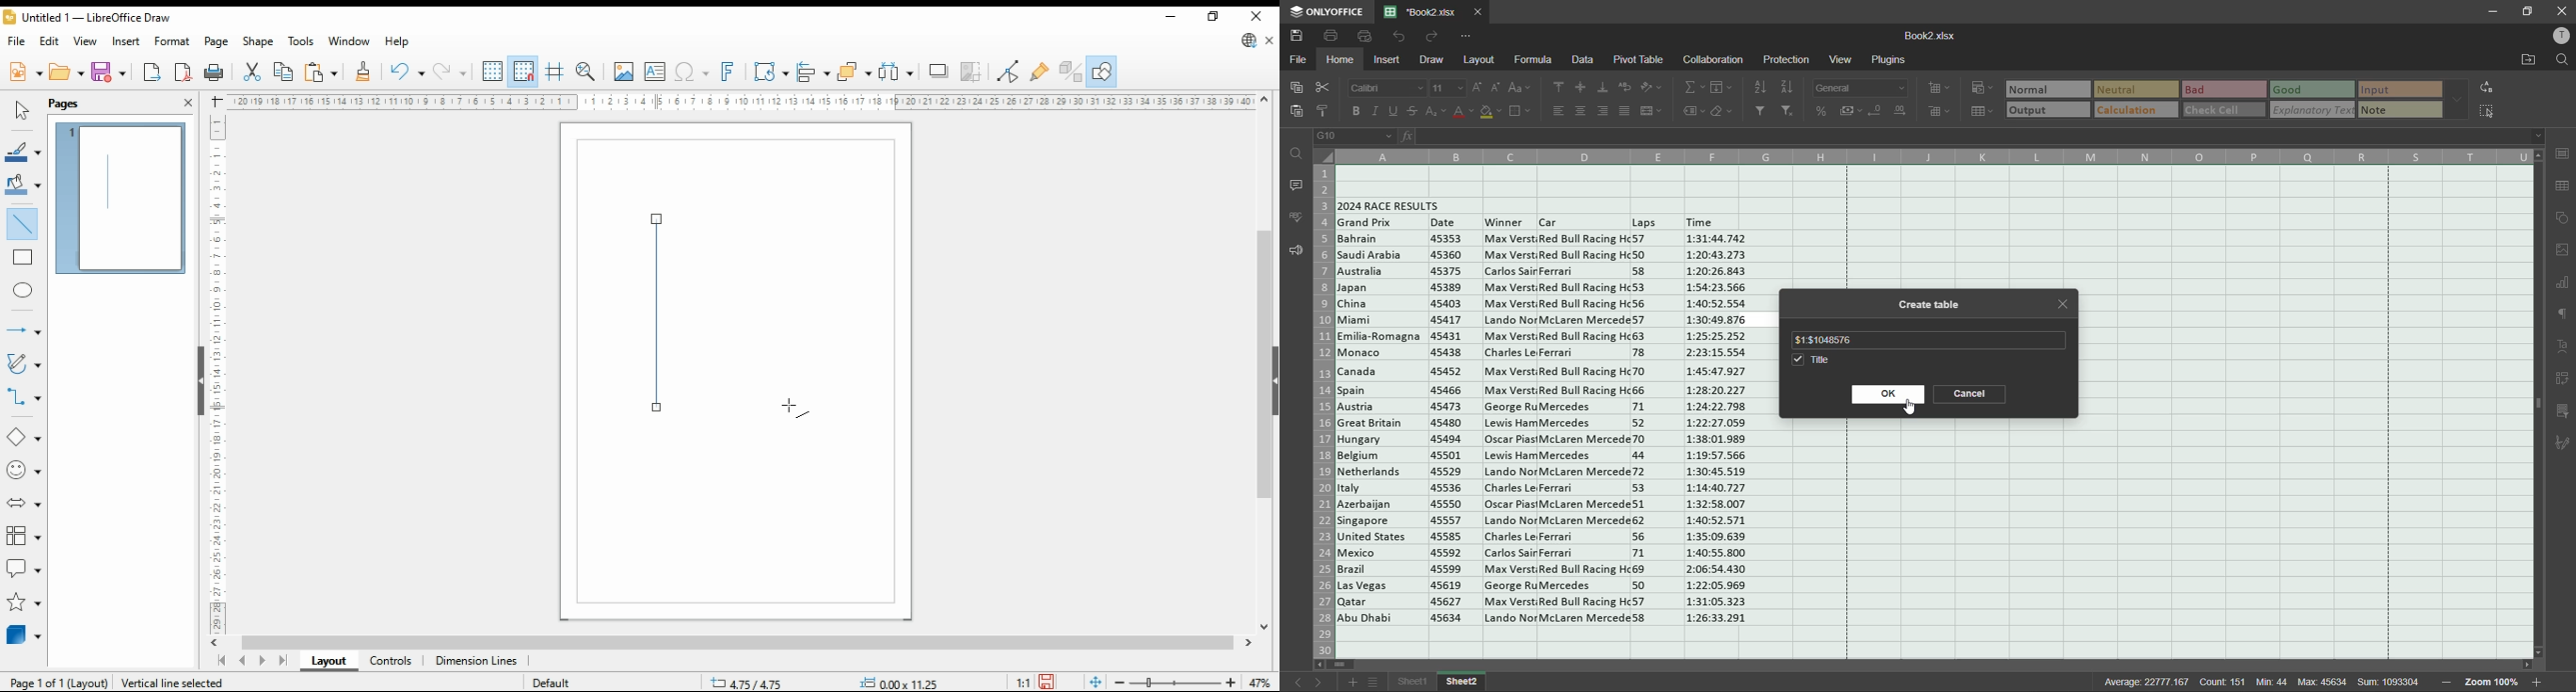  Describe the element at coordinates (1889, 62) in the screenshot. I see `plugins` at that location.